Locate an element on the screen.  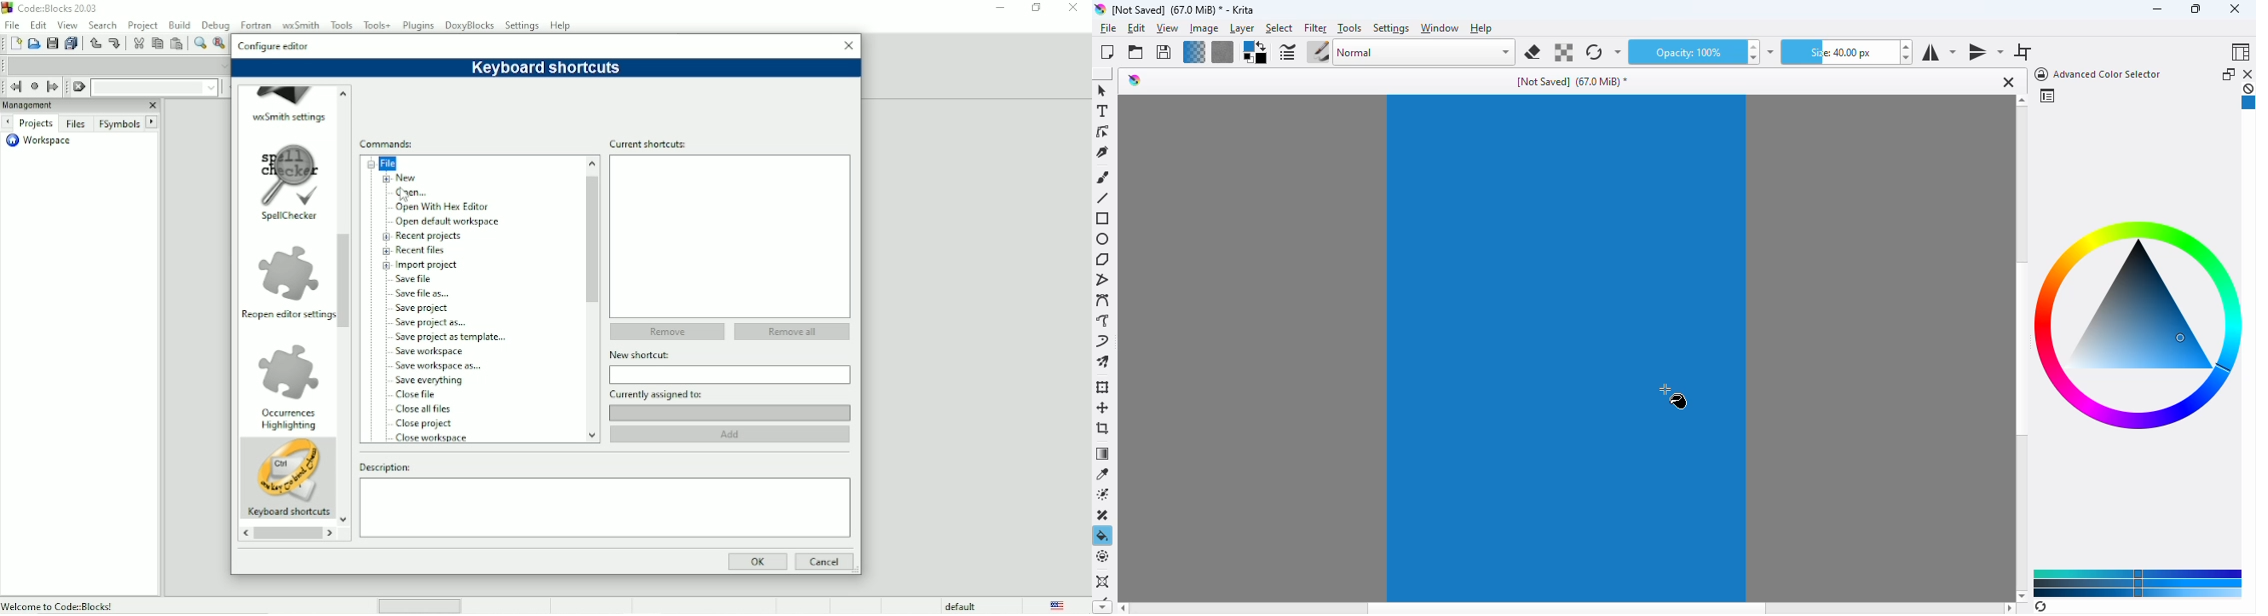
file is located at coordinates (1108, 28).